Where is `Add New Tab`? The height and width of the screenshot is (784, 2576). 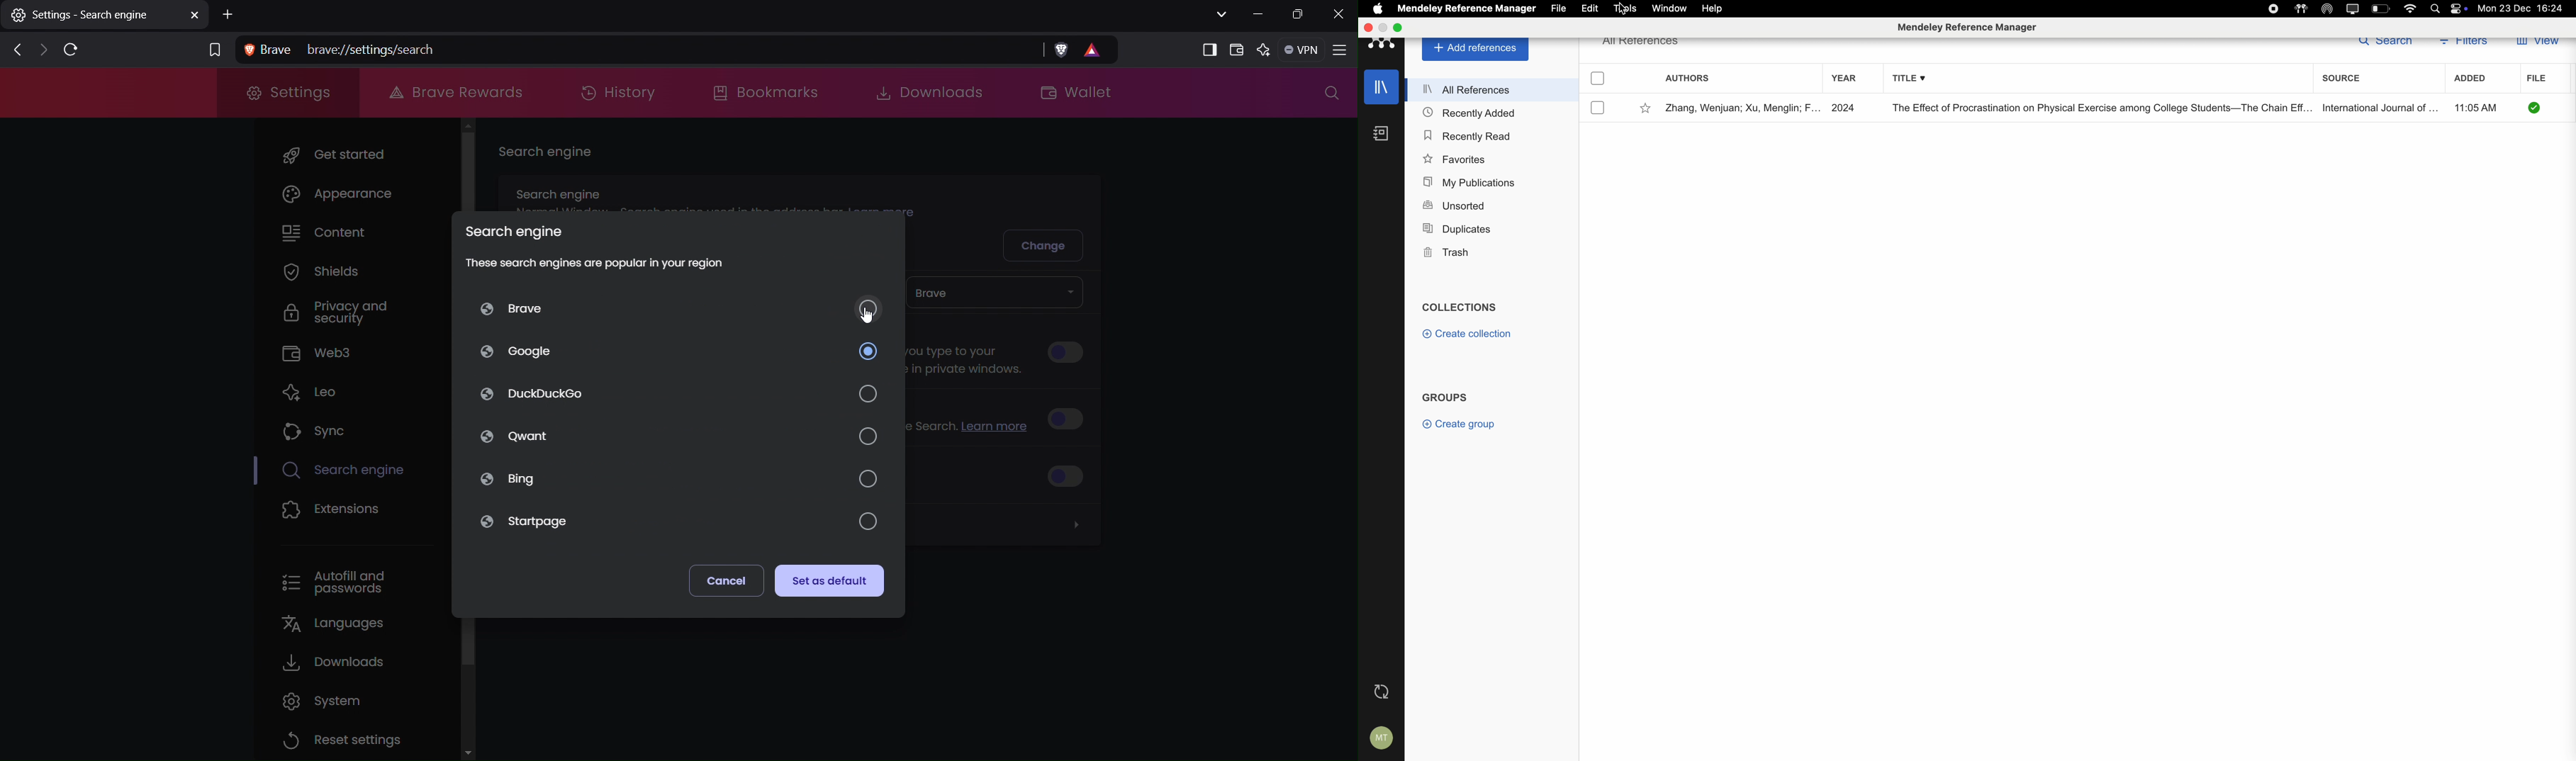 Add New Tab is located at coordinates (230, 15).